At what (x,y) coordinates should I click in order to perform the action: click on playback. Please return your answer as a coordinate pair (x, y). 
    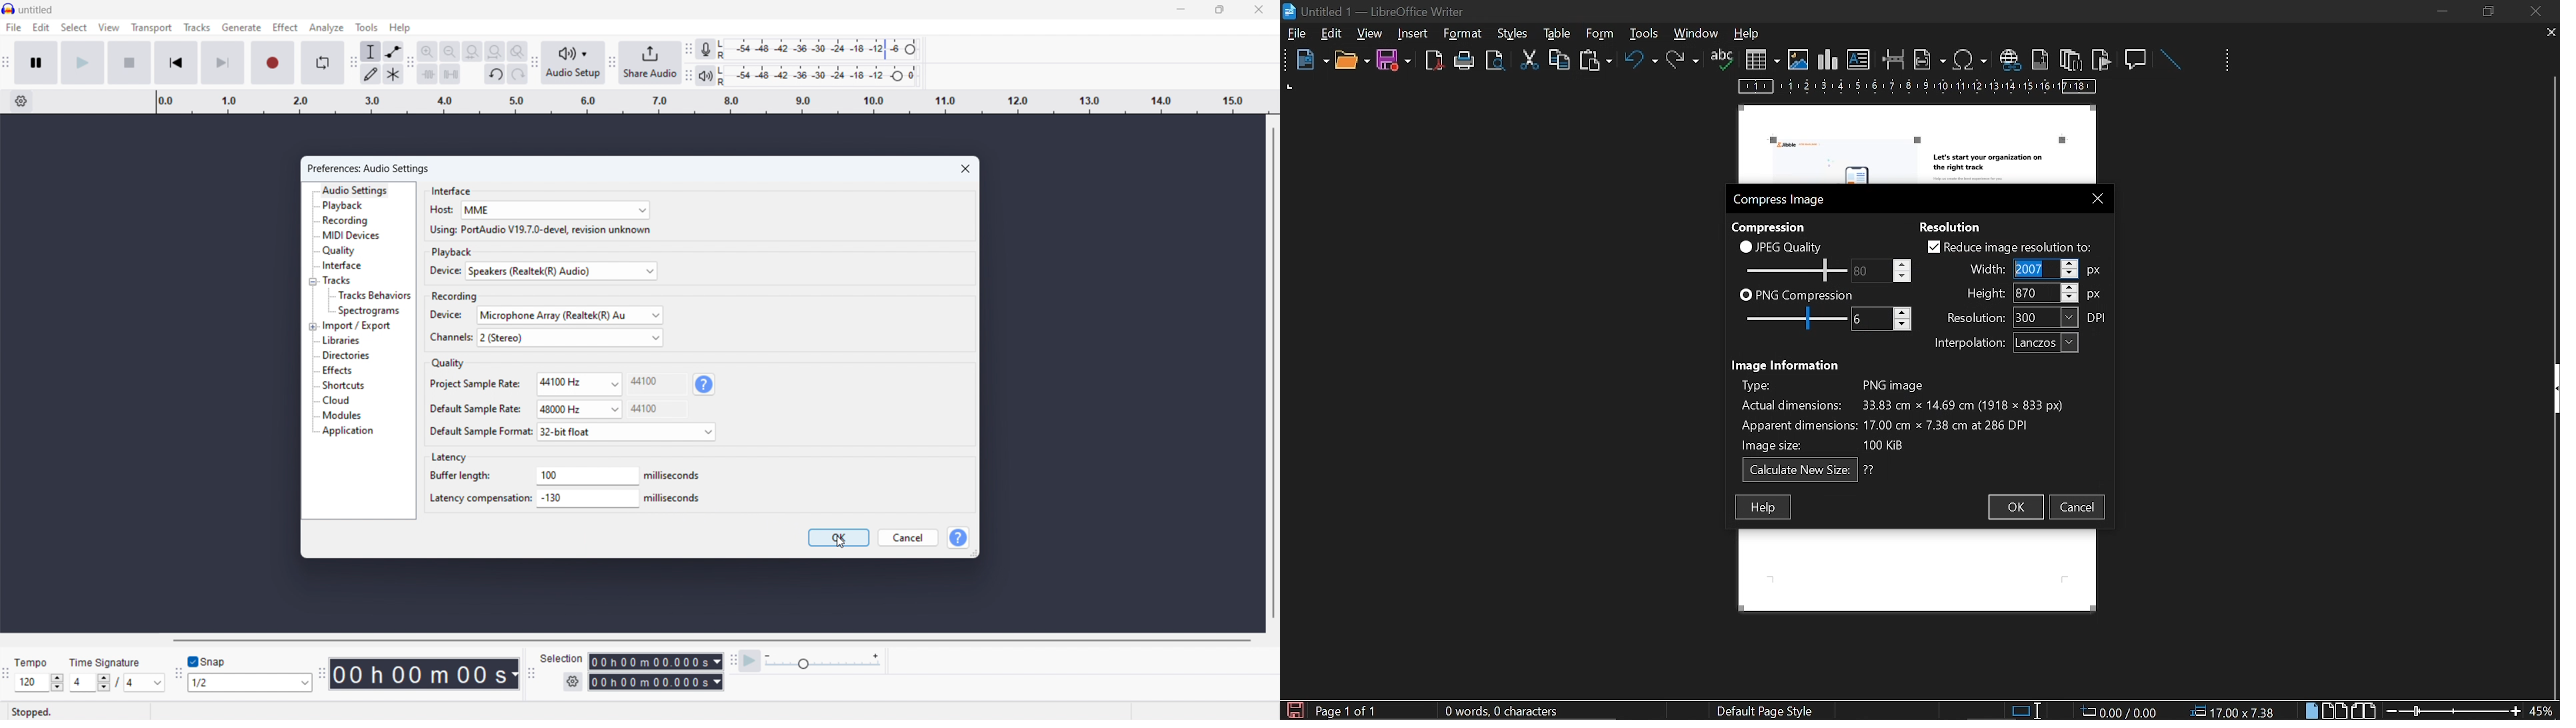
    Looking at the image, I should click on (453, 251).